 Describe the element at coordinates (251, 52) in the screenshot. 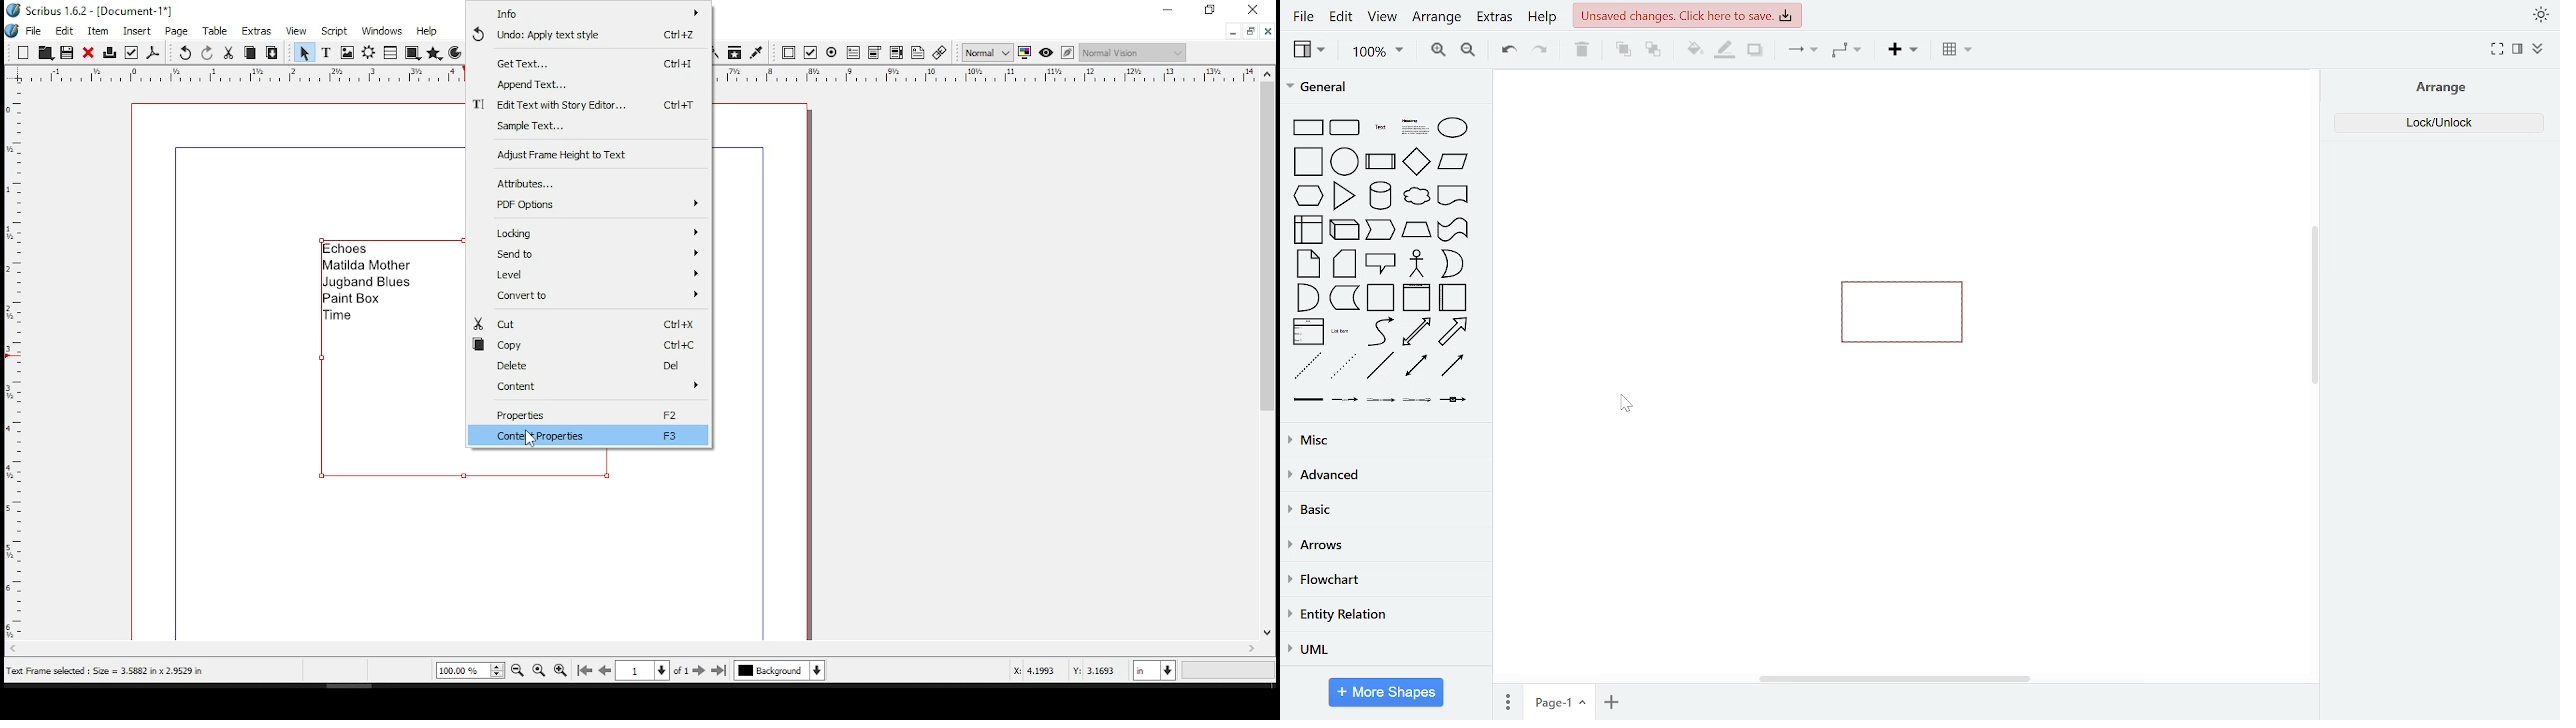

I see `copy` at that location.